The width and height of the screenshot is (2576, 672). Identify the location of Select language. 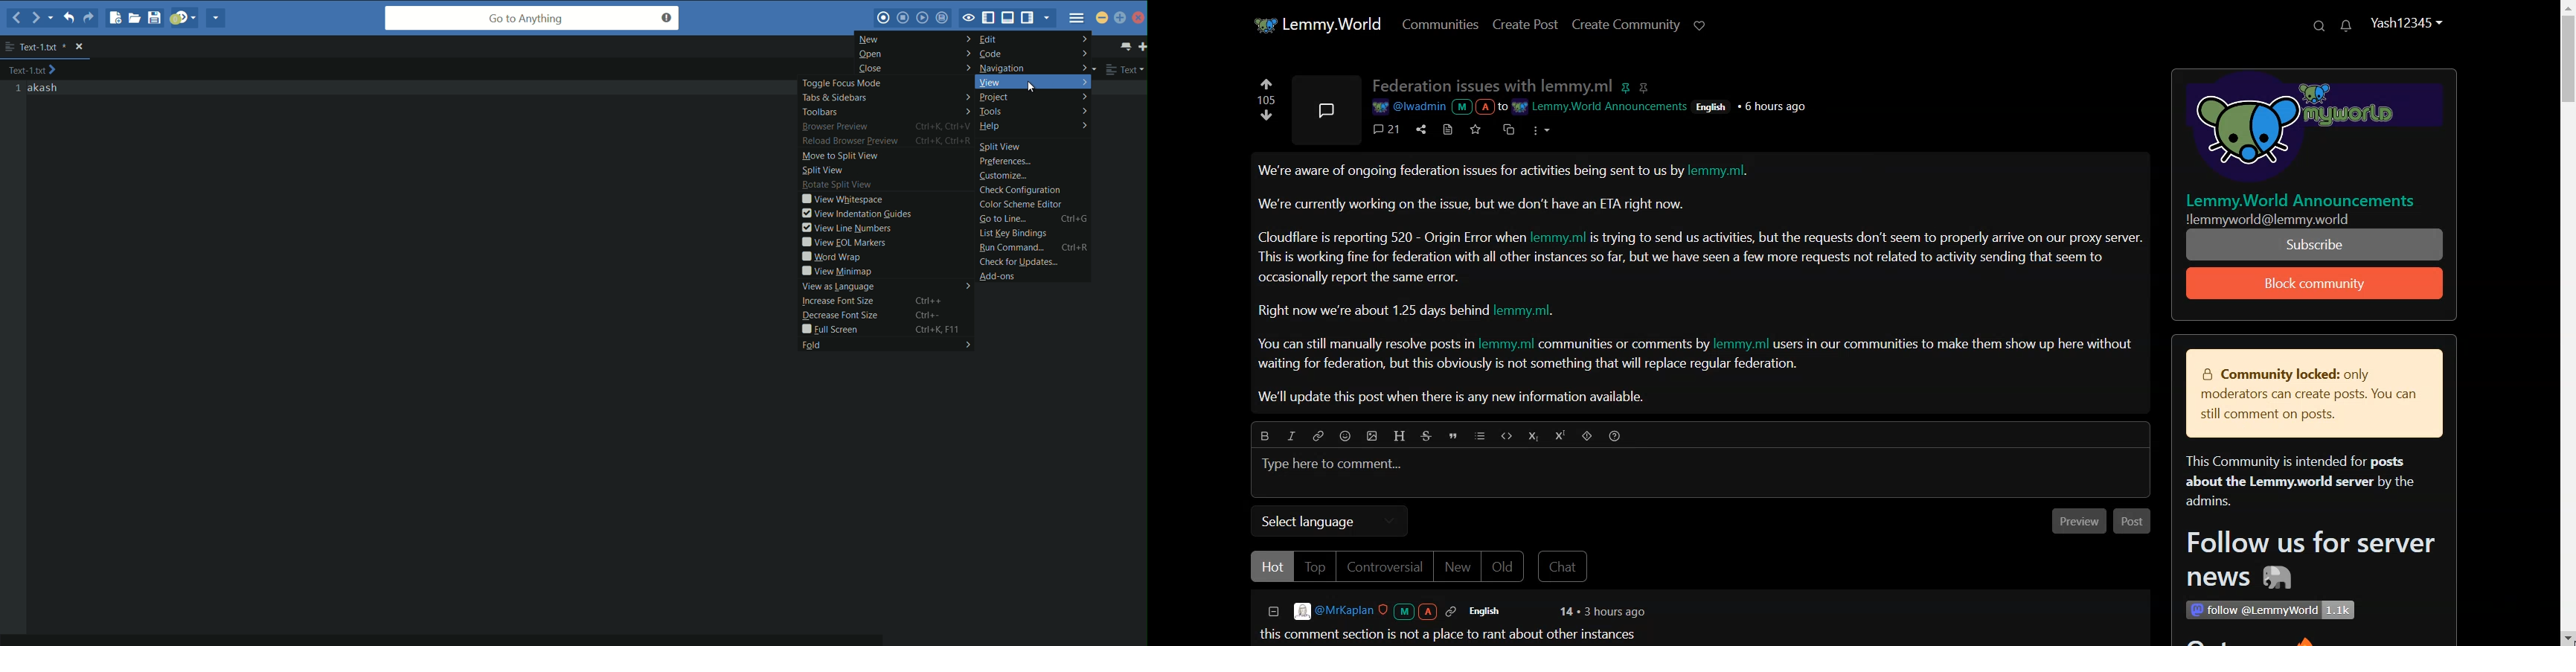
(1329, 521).